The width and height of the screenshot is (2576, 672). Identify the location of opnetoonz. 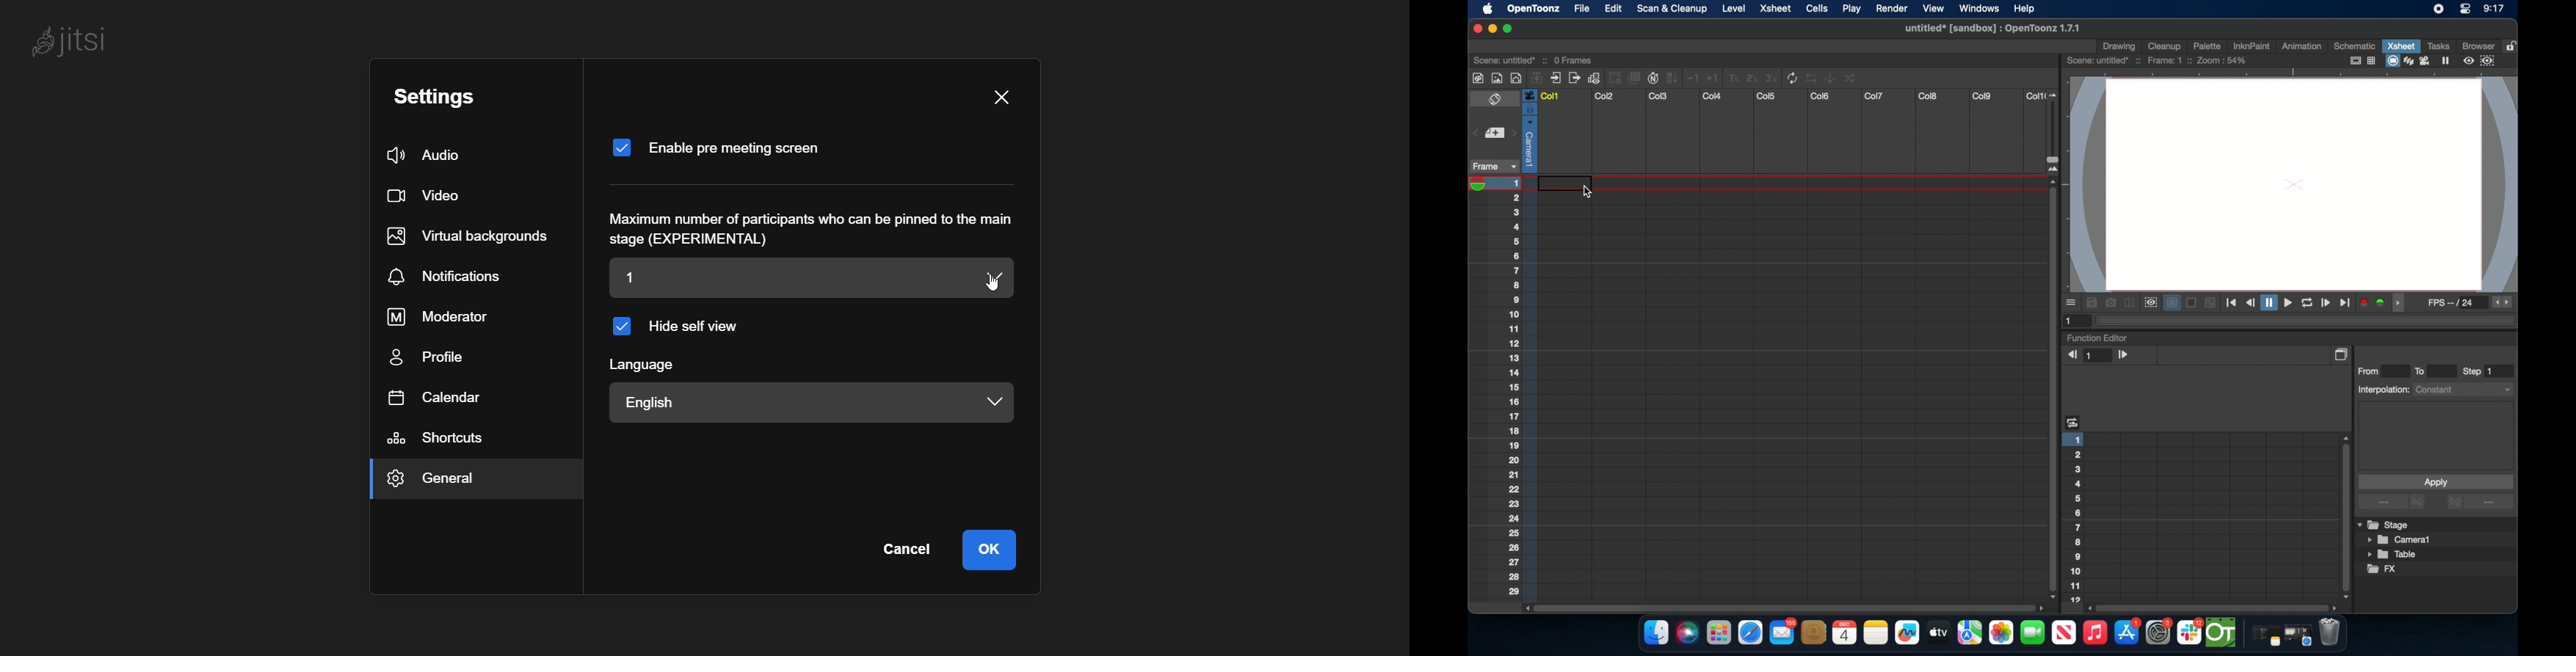
(1532, 9).